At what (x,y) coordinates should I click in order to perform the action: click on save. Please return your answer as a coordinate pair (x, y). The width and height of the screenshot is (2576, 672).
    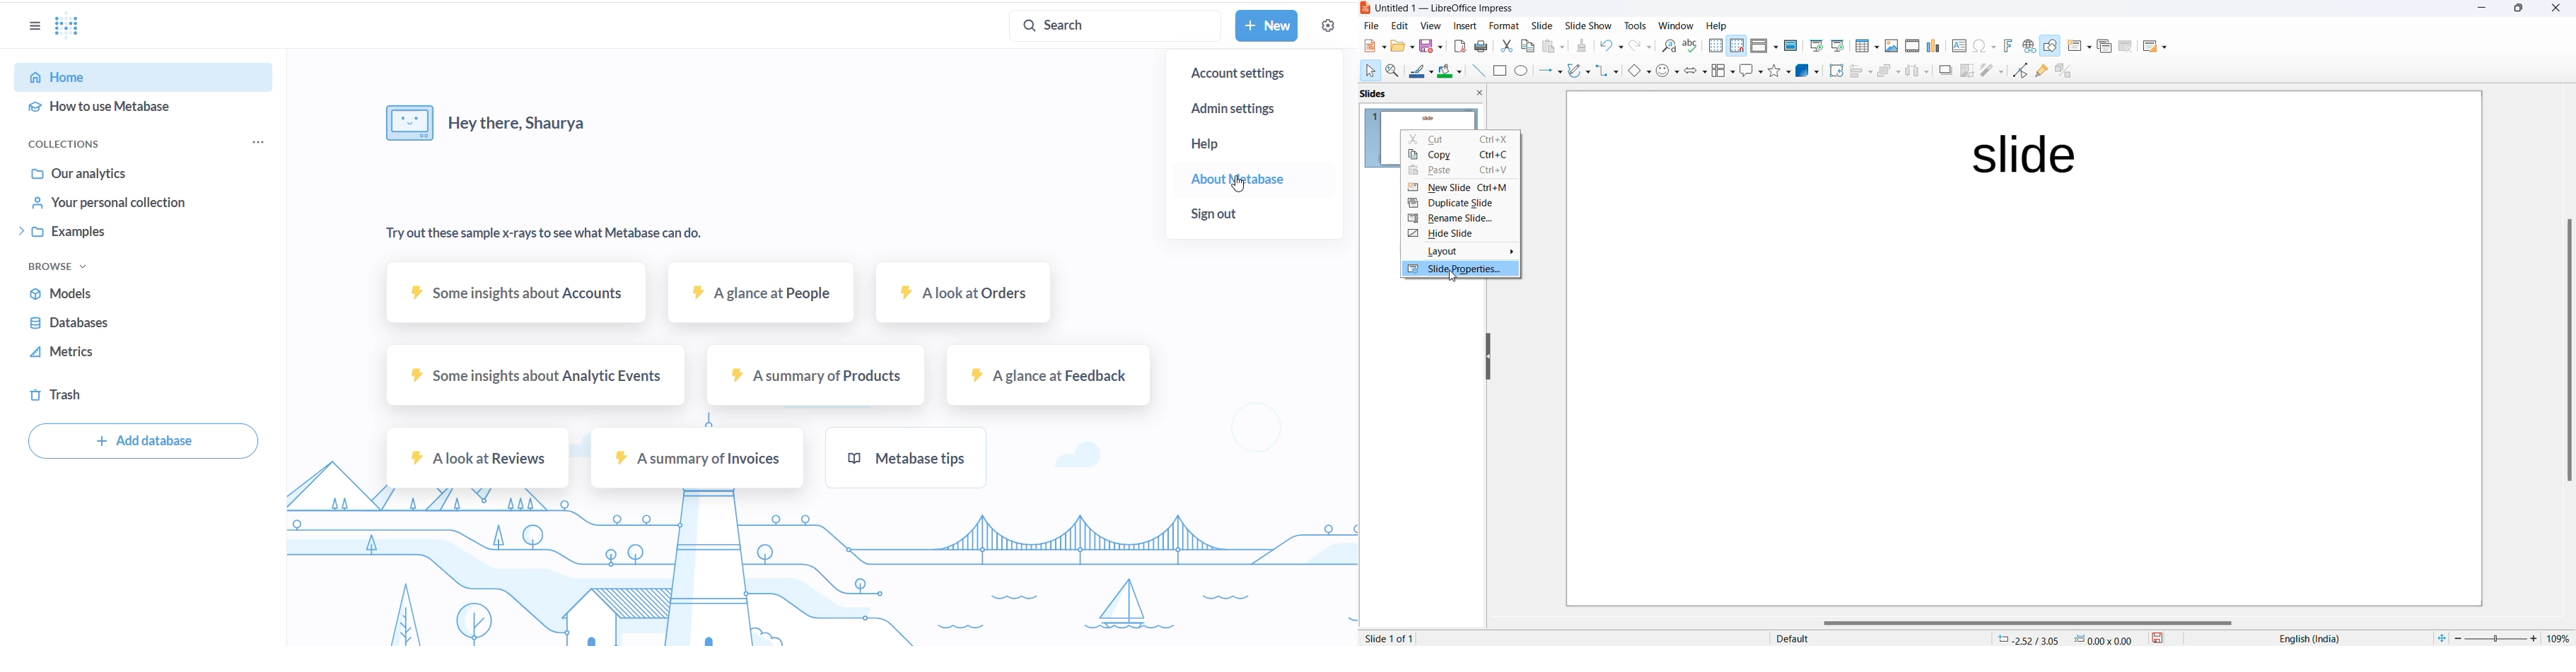
    Looking at the image, I should click on (2159, 637).